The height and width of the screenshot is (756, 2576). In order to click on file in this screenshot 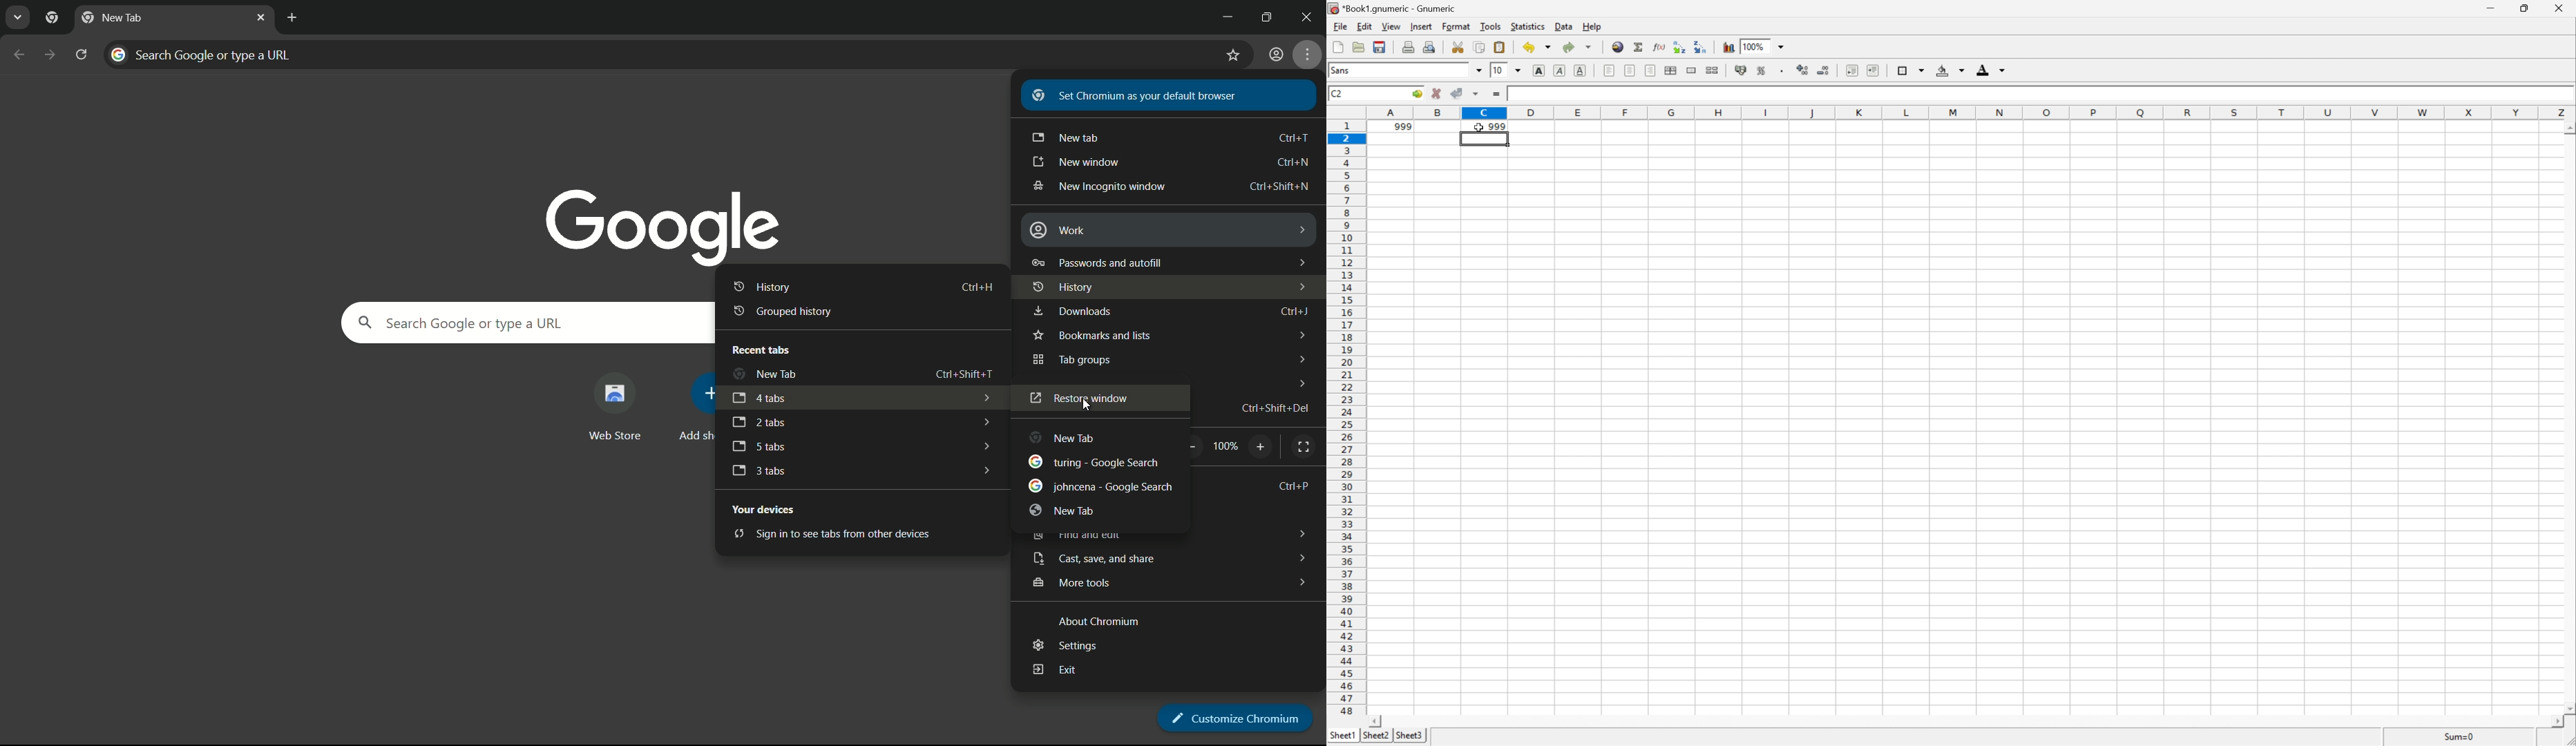, I will do `click(1339, 27)`.